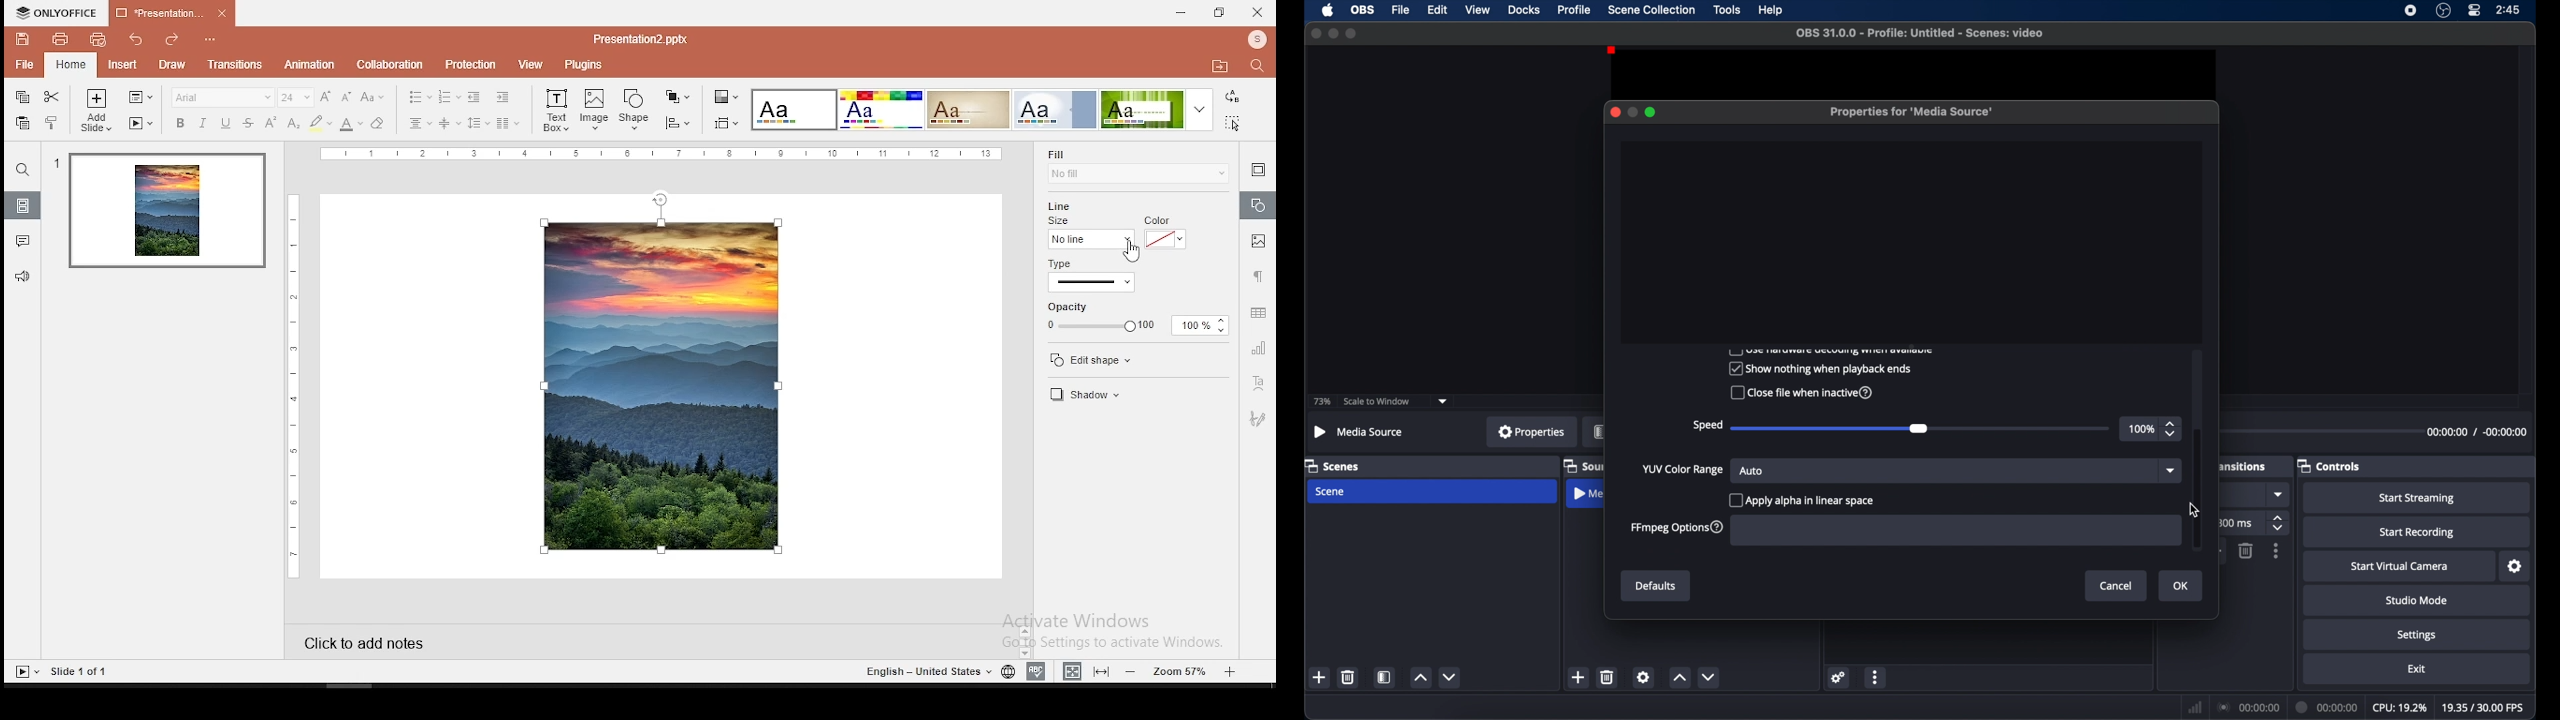 This screenshot has width=2576, height=728. Describe the element at coordinates (2197, 489) in the screenshot. I see `scroll box` at that location.